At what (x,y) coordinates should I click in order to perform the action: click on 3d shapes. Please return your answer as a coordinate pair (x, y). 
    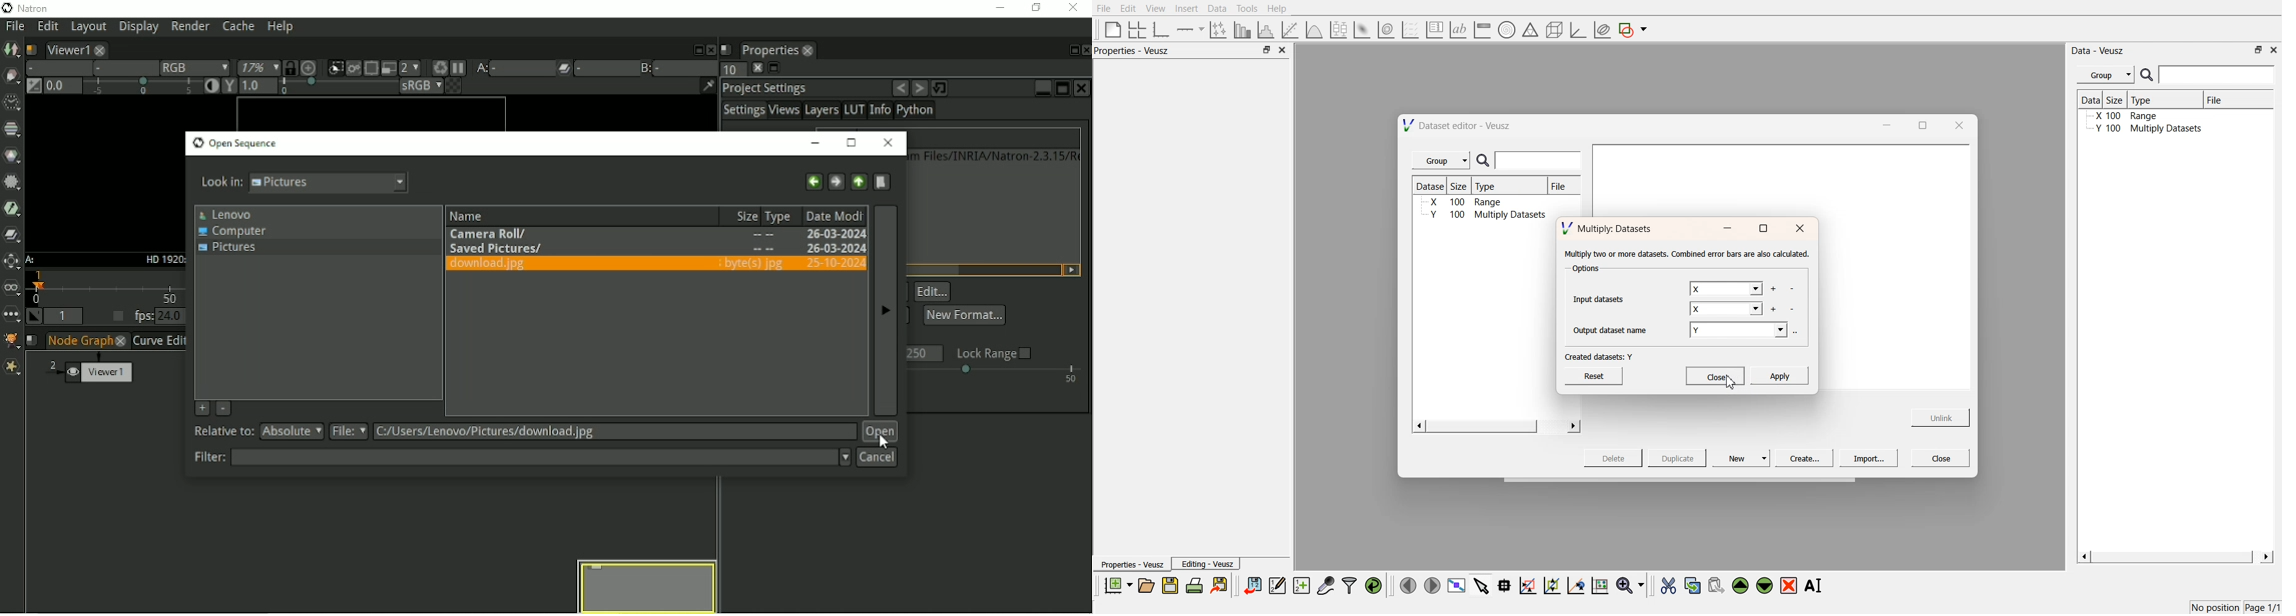
    Looking at the image, I should click on (1552, 30).